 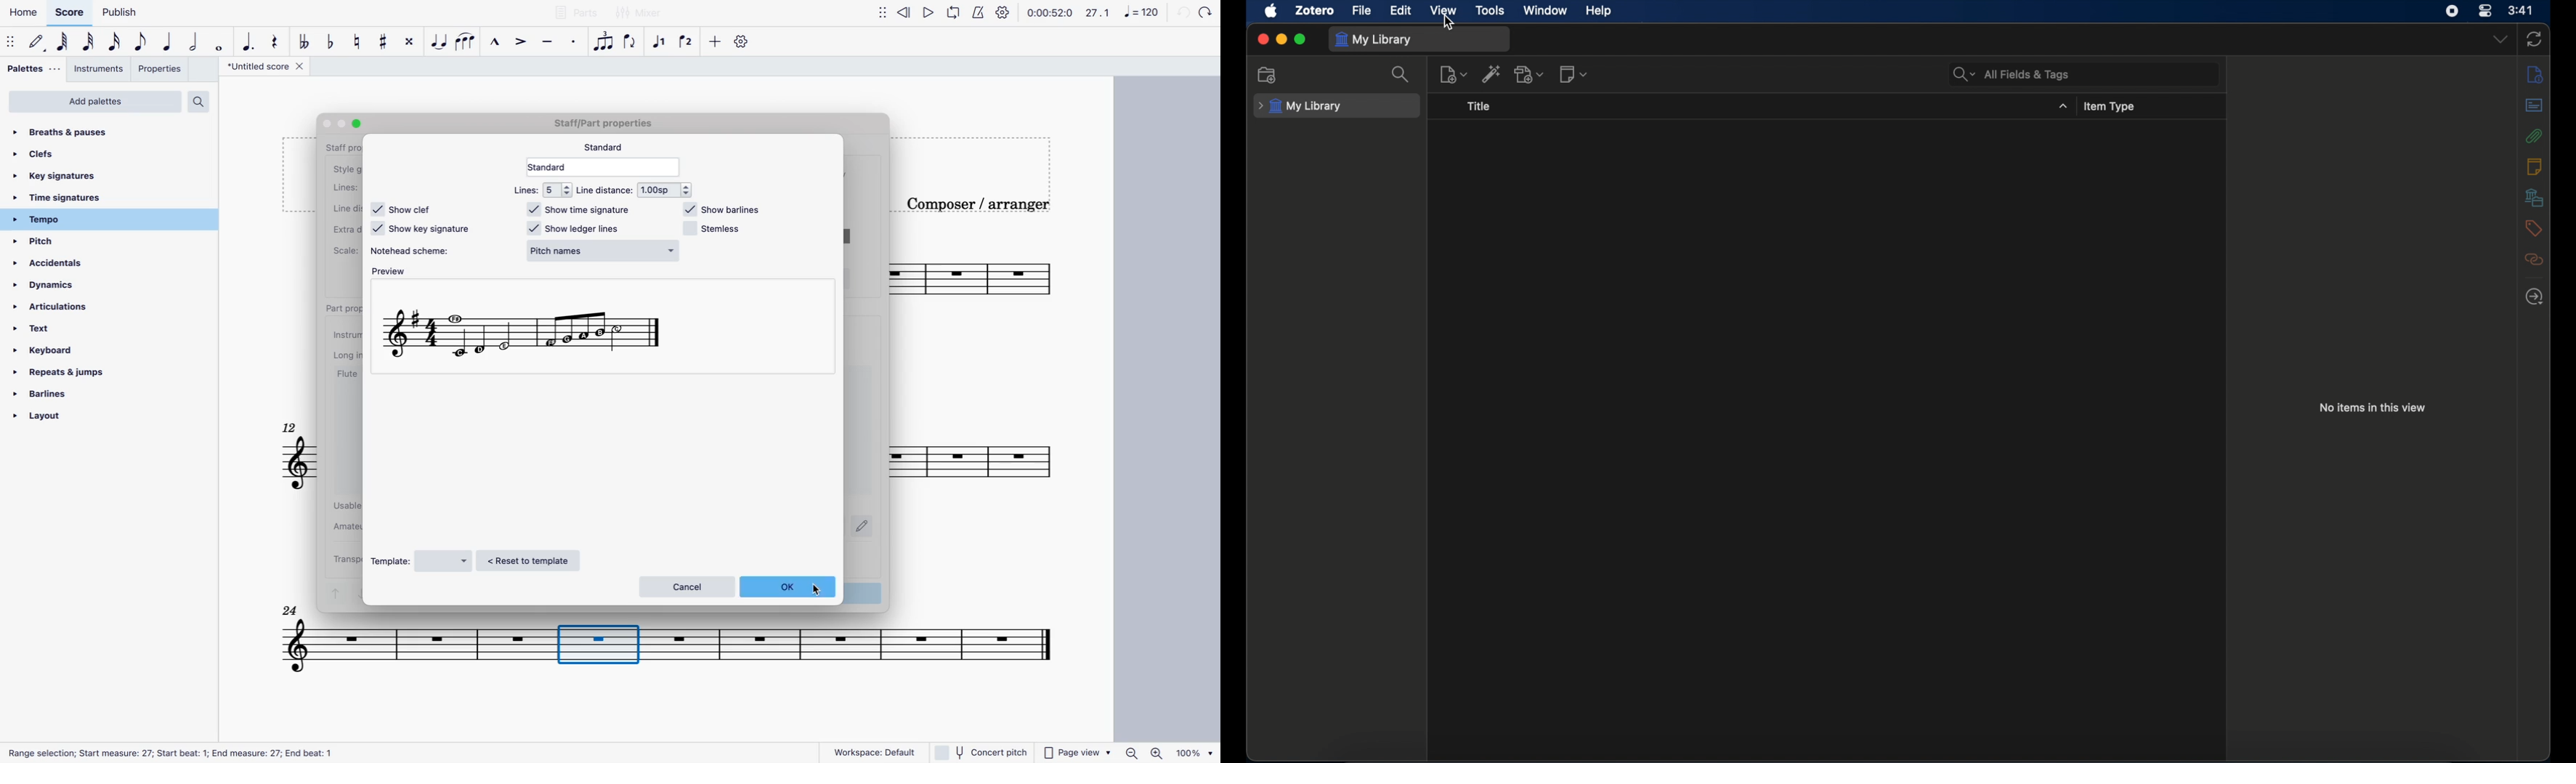 What do you see at coordinates (333, 41) in the screenshot?
I see `toggle flat` at bounding box center [333, 41].